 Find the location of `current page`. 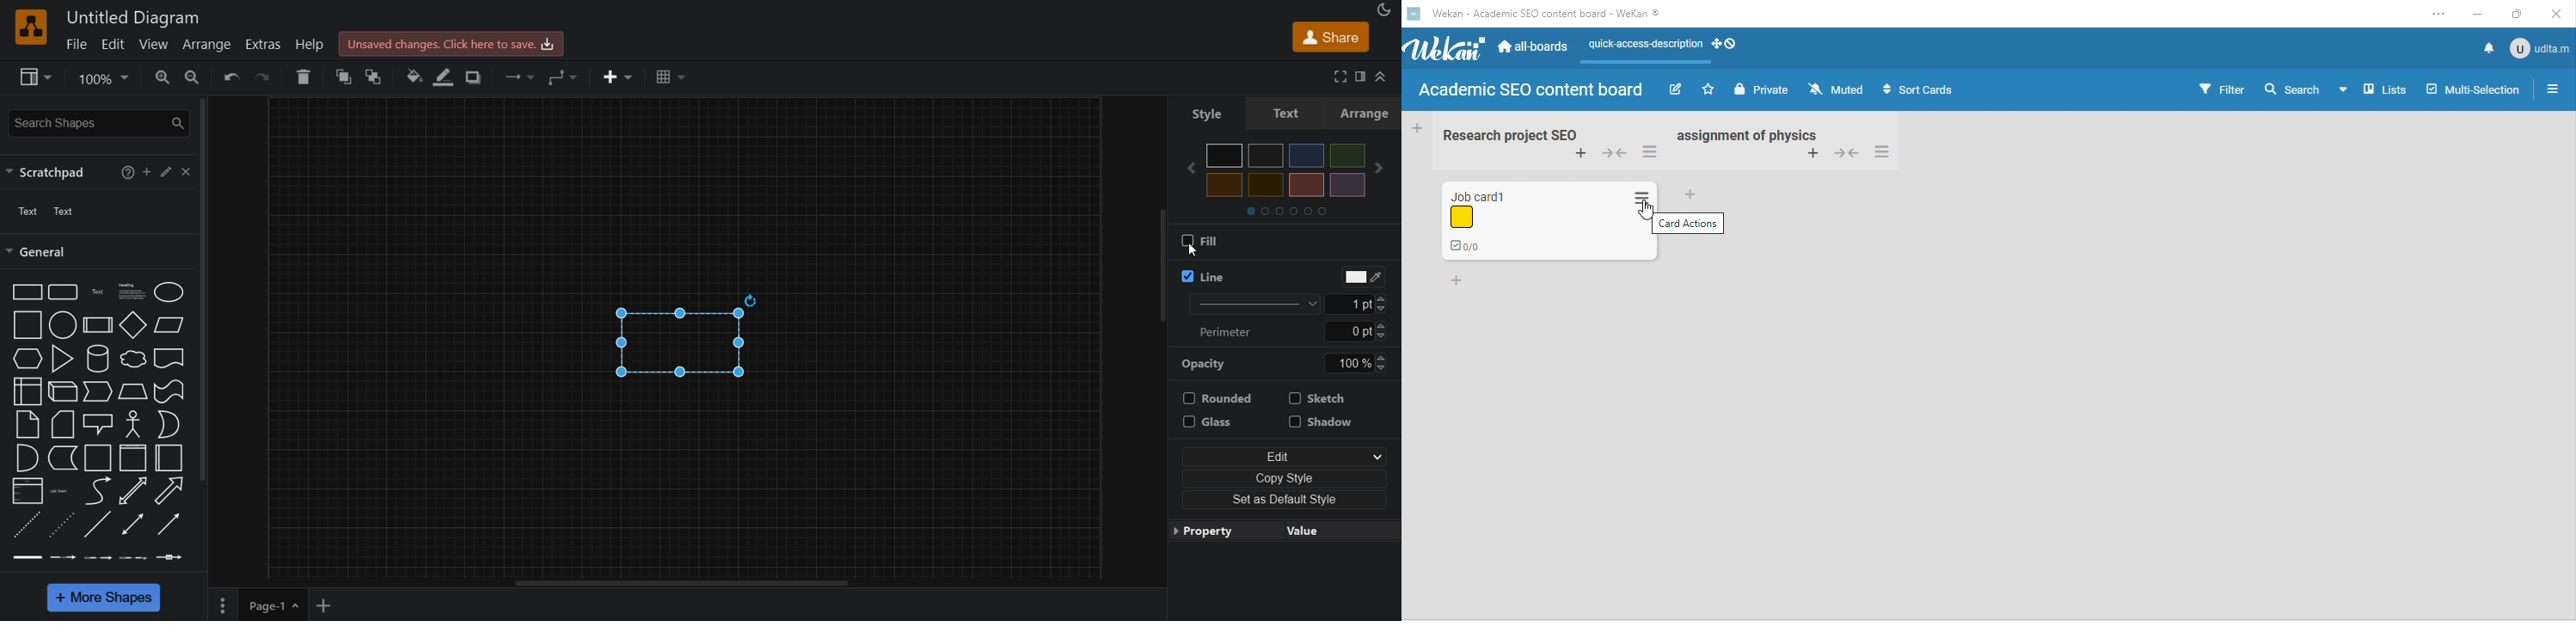

current page is located at coordinates (275, 605).